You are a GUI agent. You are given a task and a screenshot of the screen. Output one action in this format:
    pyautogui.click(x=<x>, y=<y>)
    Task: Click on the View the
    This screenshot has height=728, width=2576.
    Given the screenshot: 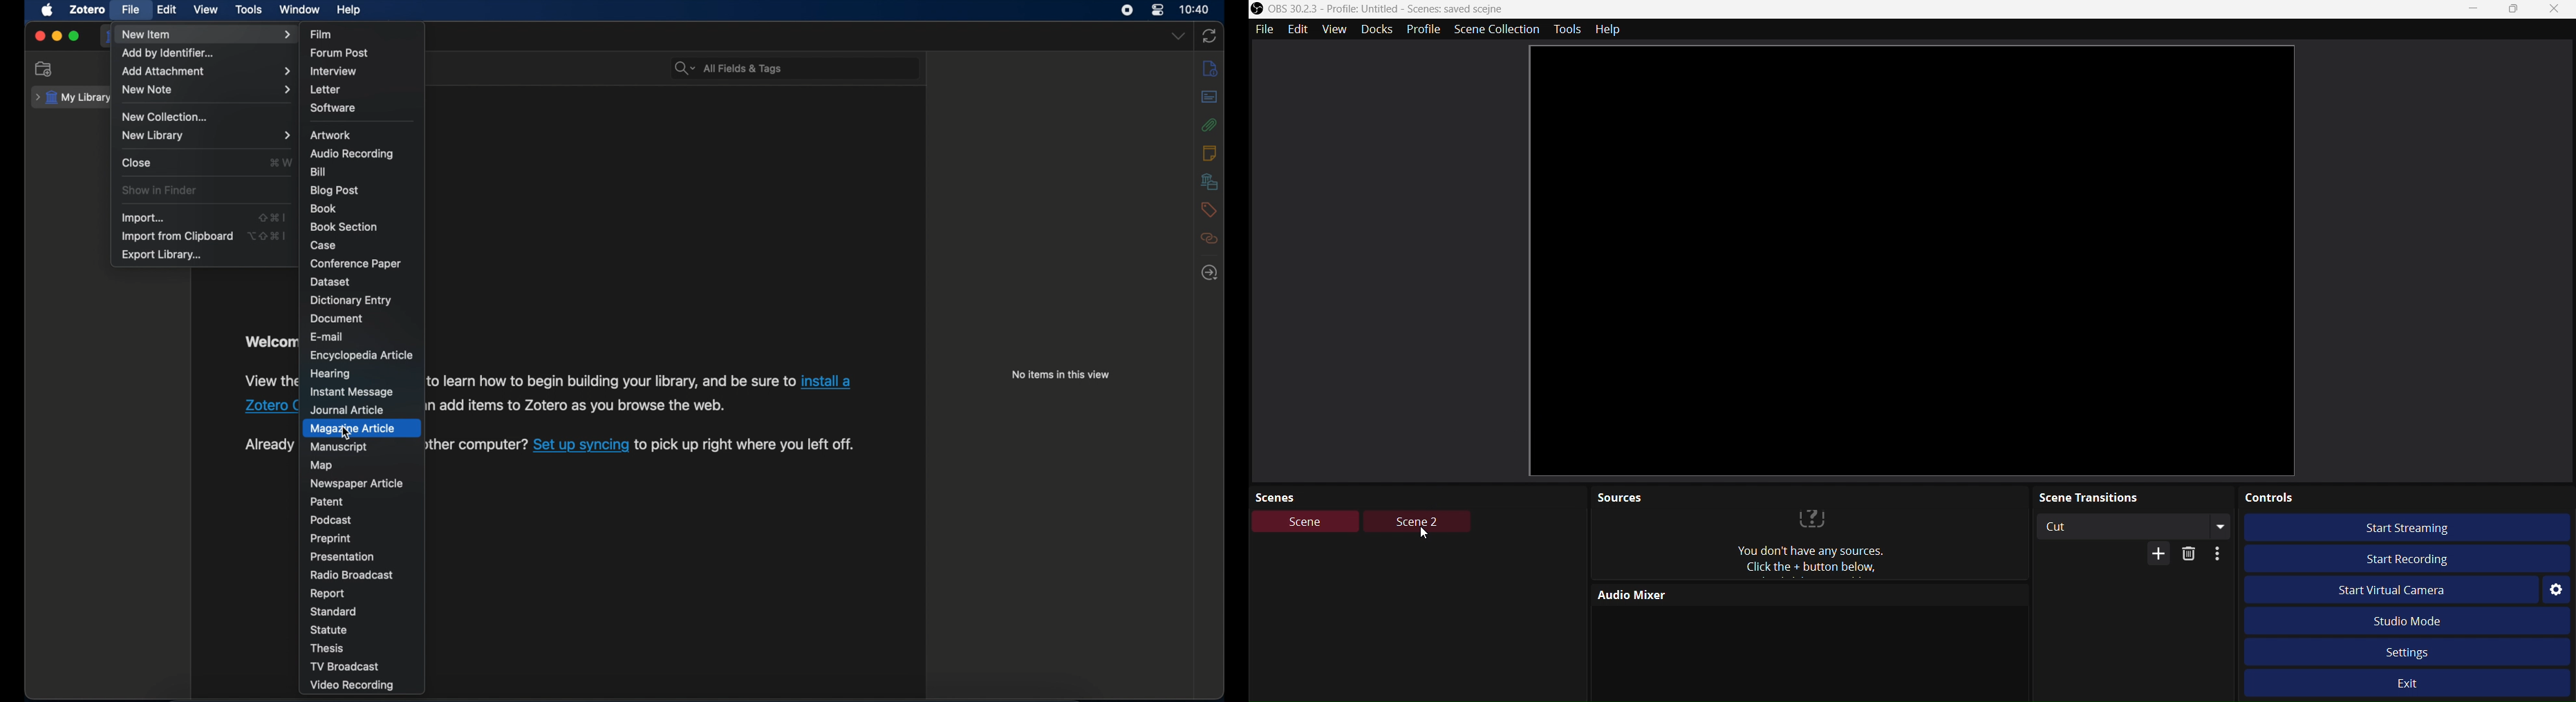 What is the action you would take?
    pyautogui.click(x=269, y=381)
    